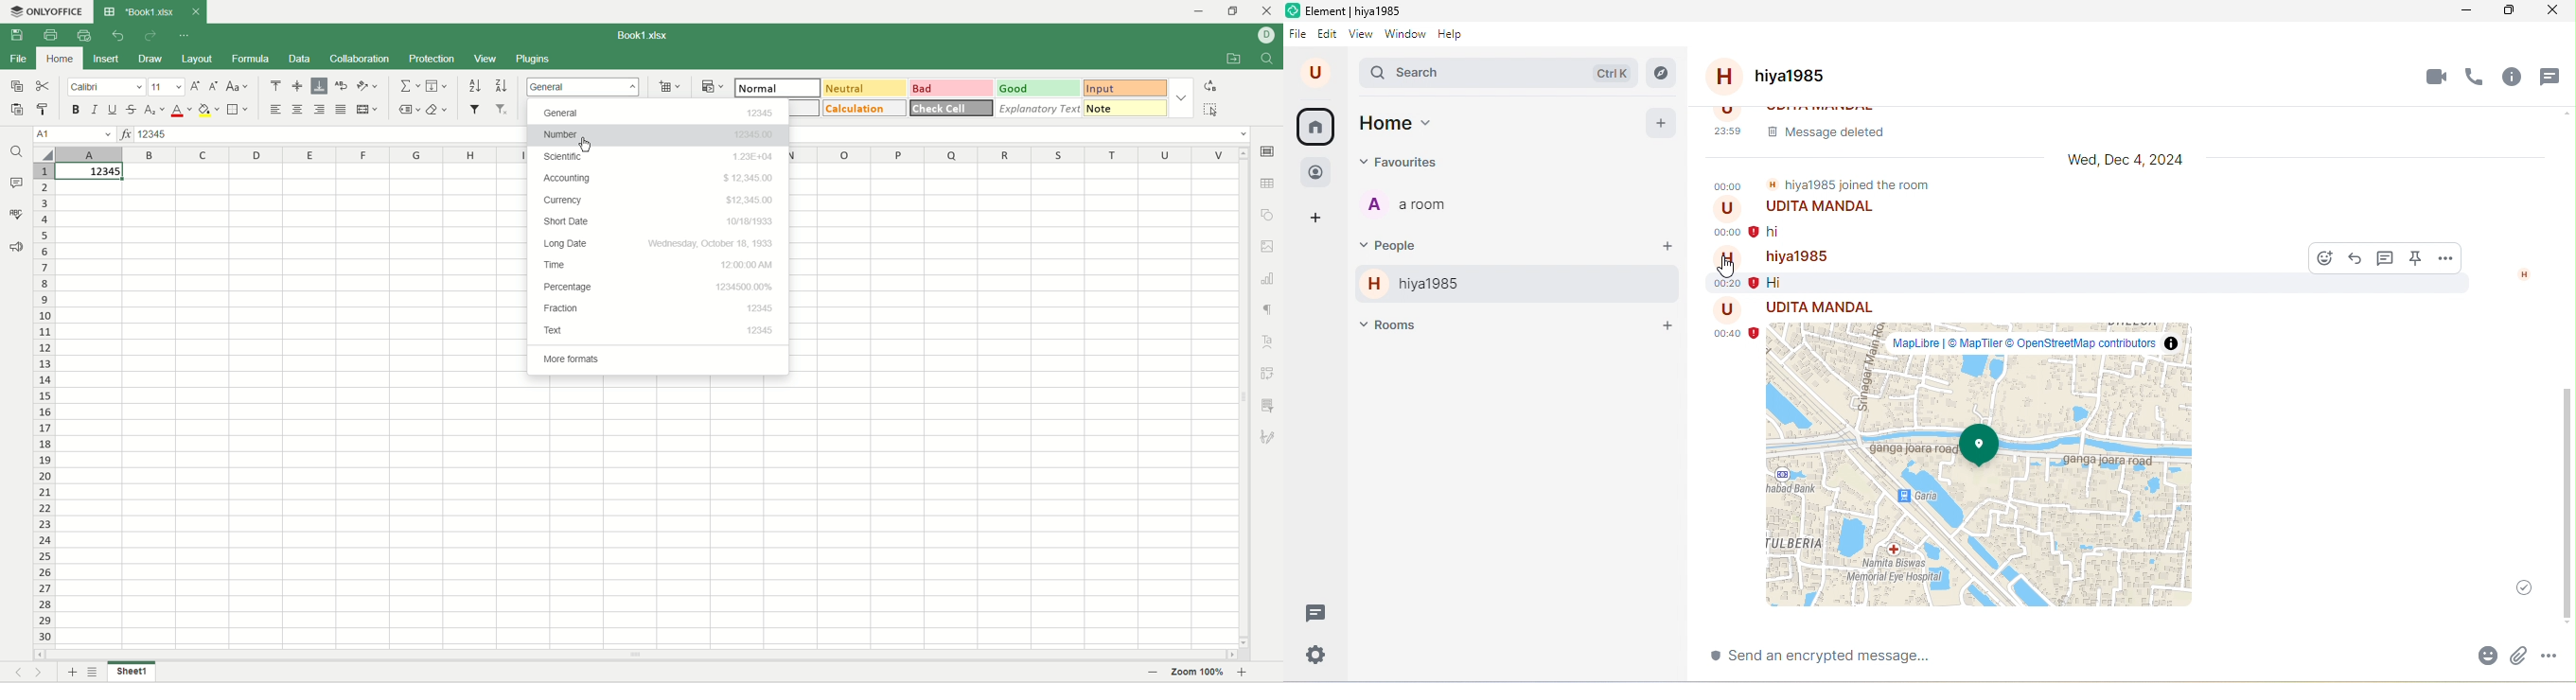  I want to click on insert function, so click(124, 134).